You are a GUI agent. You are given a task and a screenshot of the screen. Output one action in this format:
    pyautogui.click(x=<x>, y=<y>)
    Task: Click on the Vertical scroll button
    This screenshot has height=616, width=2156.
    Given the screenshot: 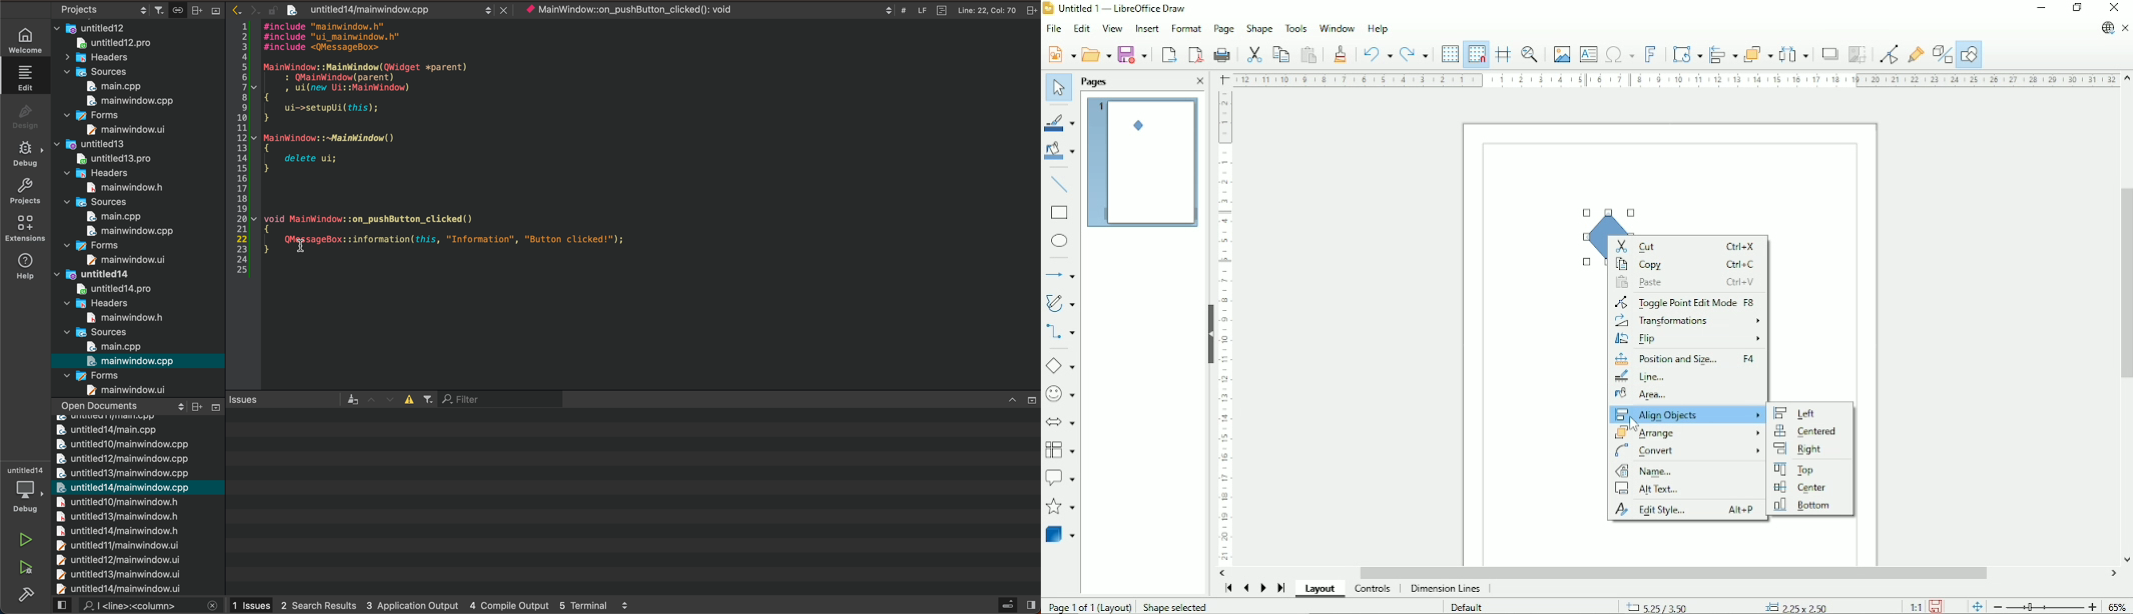 What is the action you would take?
    pyautogui.click(x=2126, y=79)
    